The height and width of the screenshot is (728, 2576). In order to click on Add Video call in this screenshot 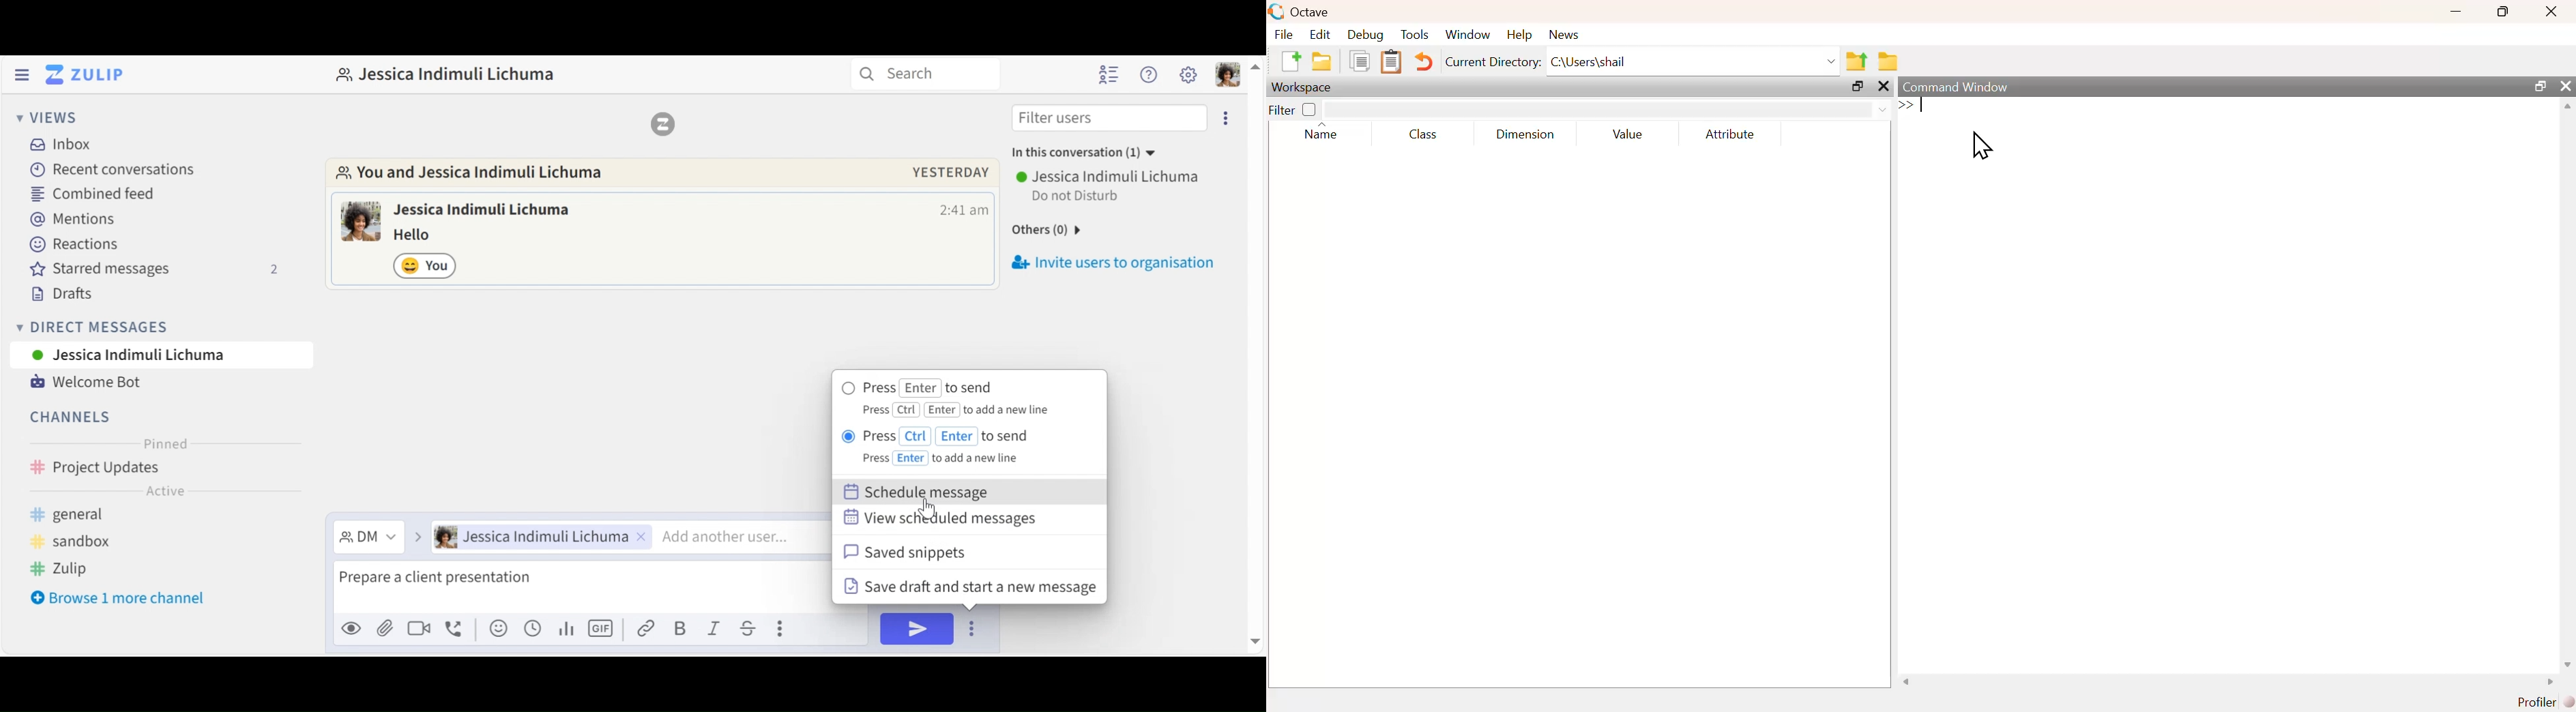, I will do `click(421, 628)`.